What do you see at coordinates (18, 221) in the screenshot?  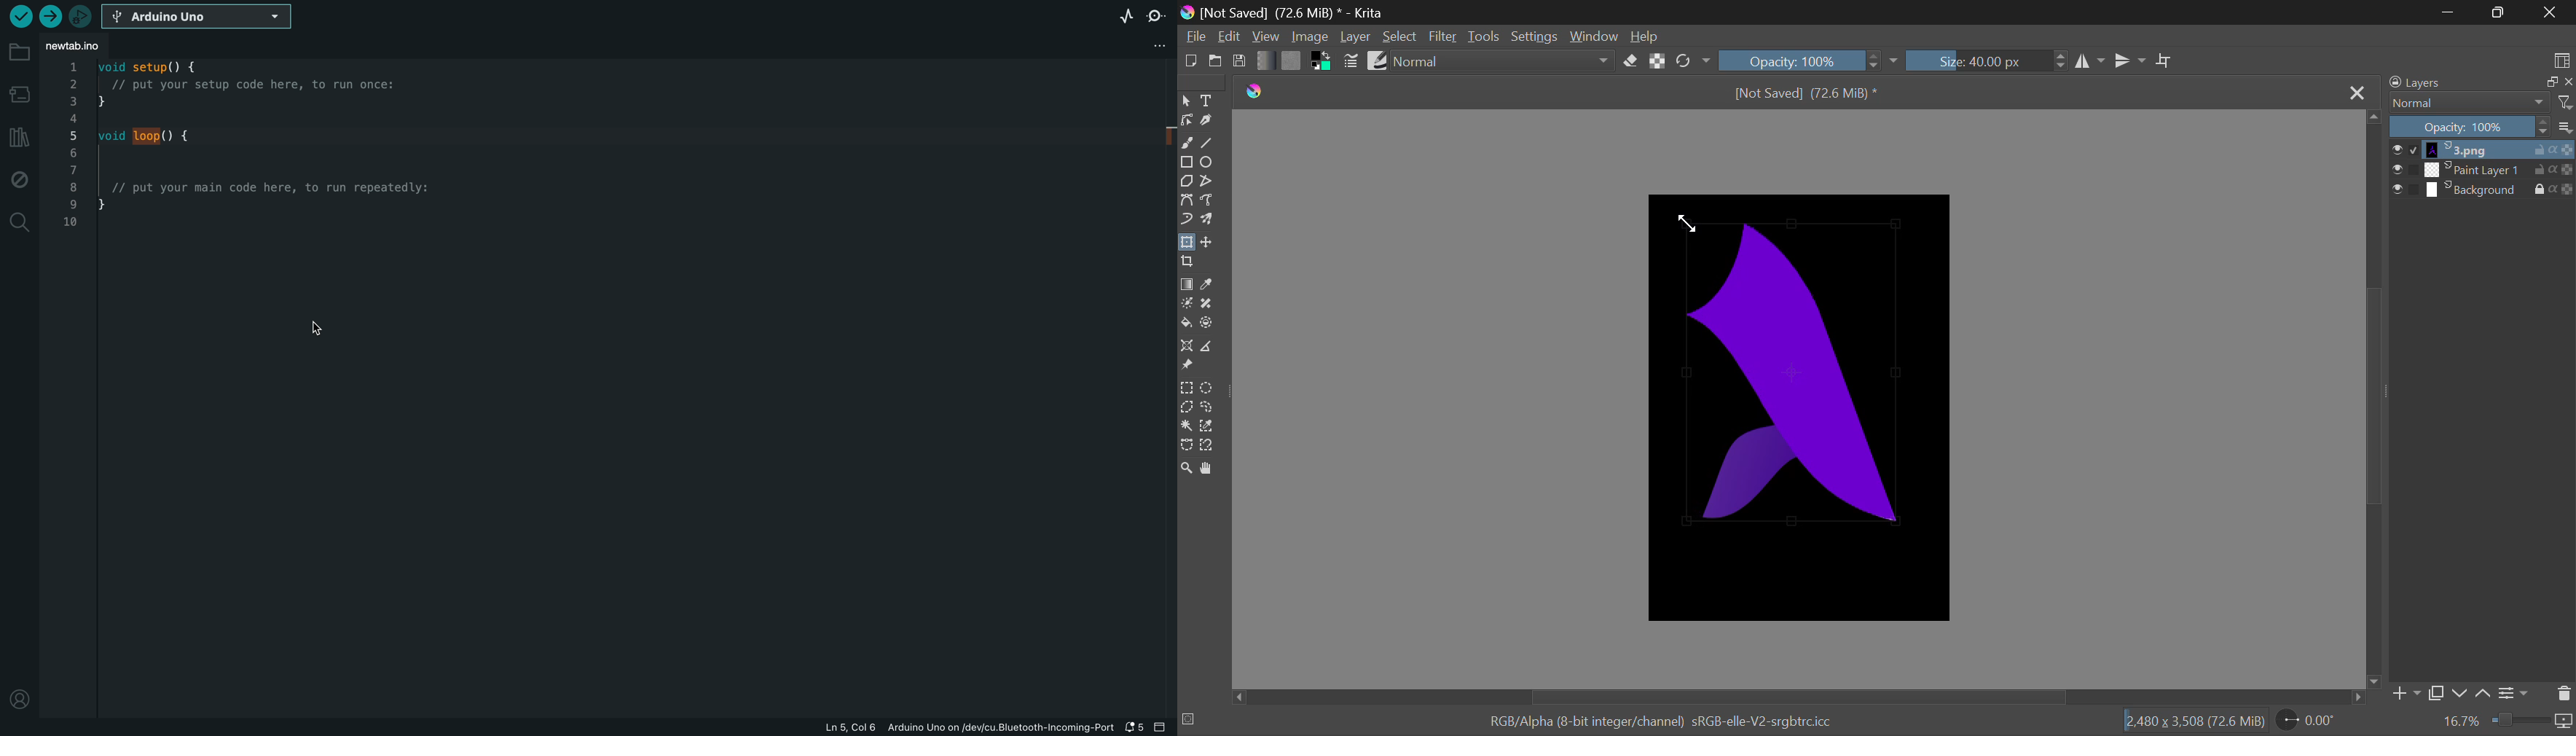 I see `search` at bounding box center [18, 221].